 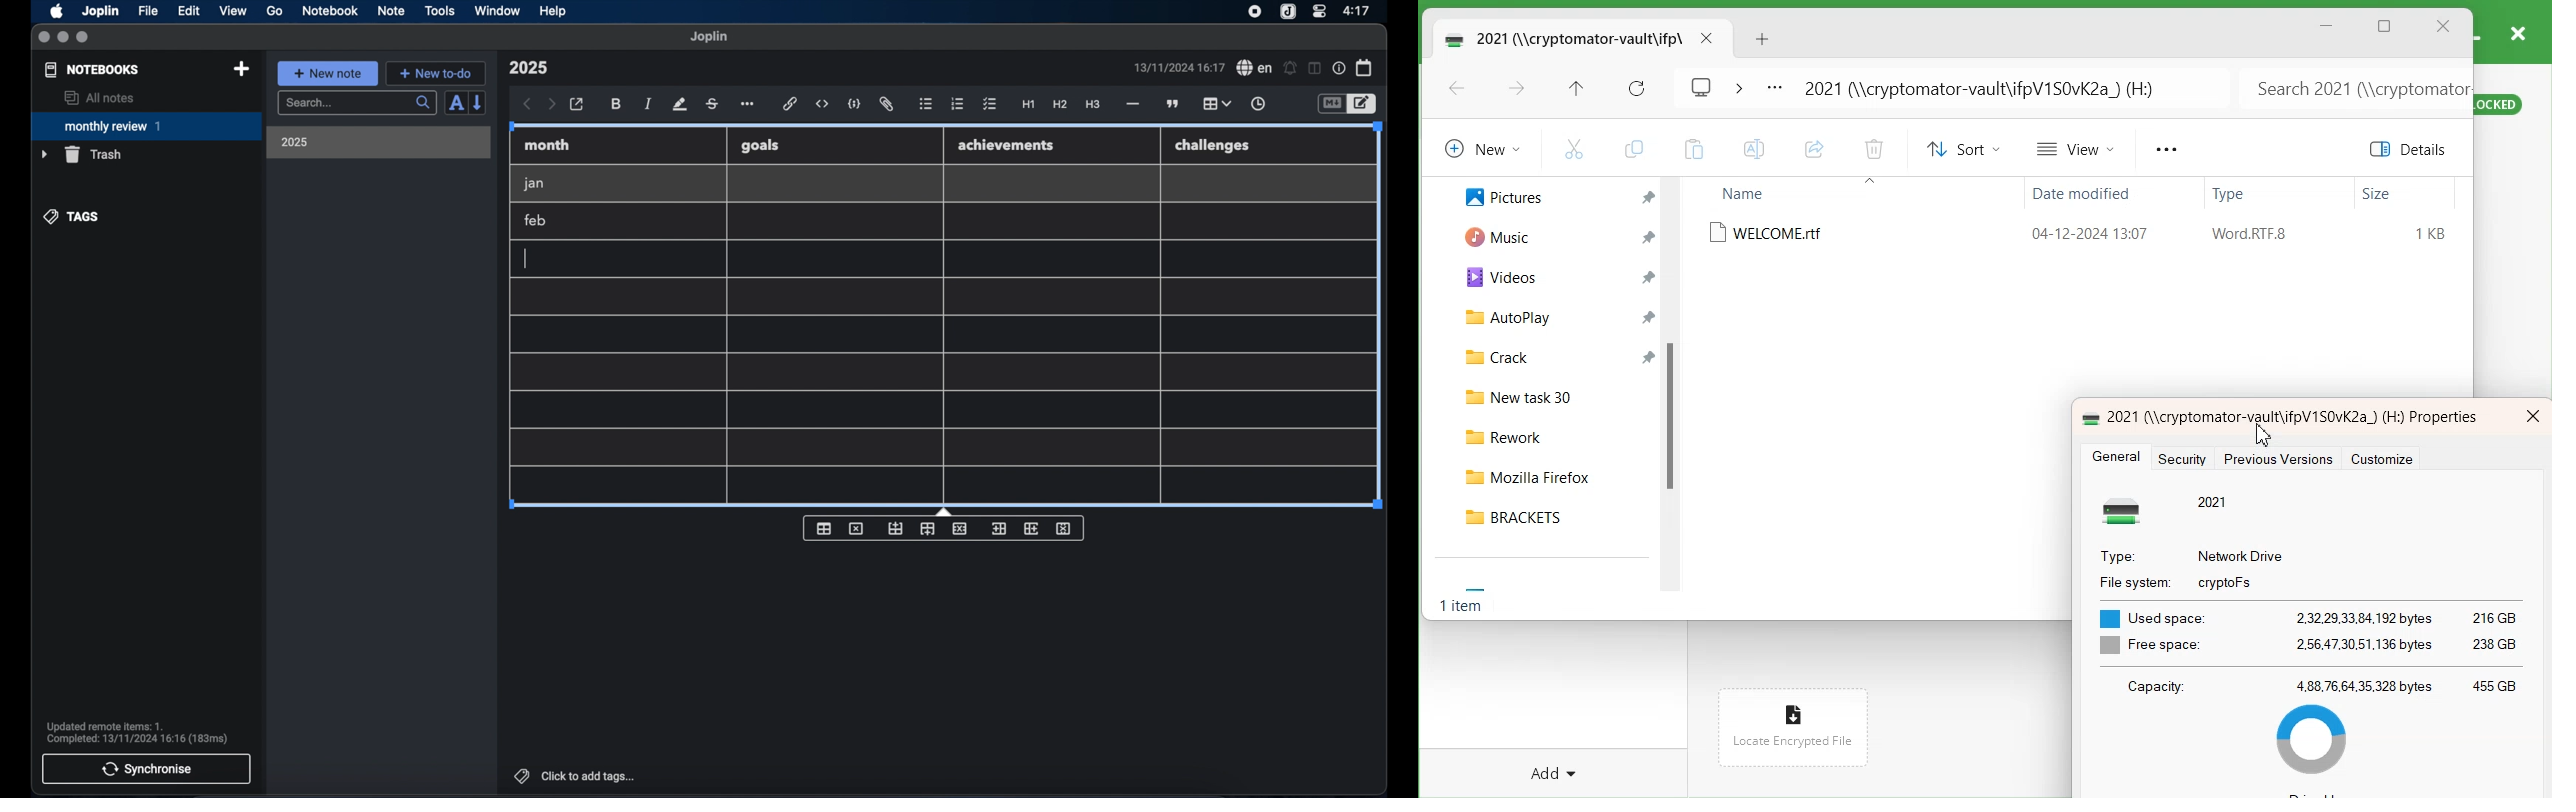 I want to click on control center, so click(x=1319, y=10).